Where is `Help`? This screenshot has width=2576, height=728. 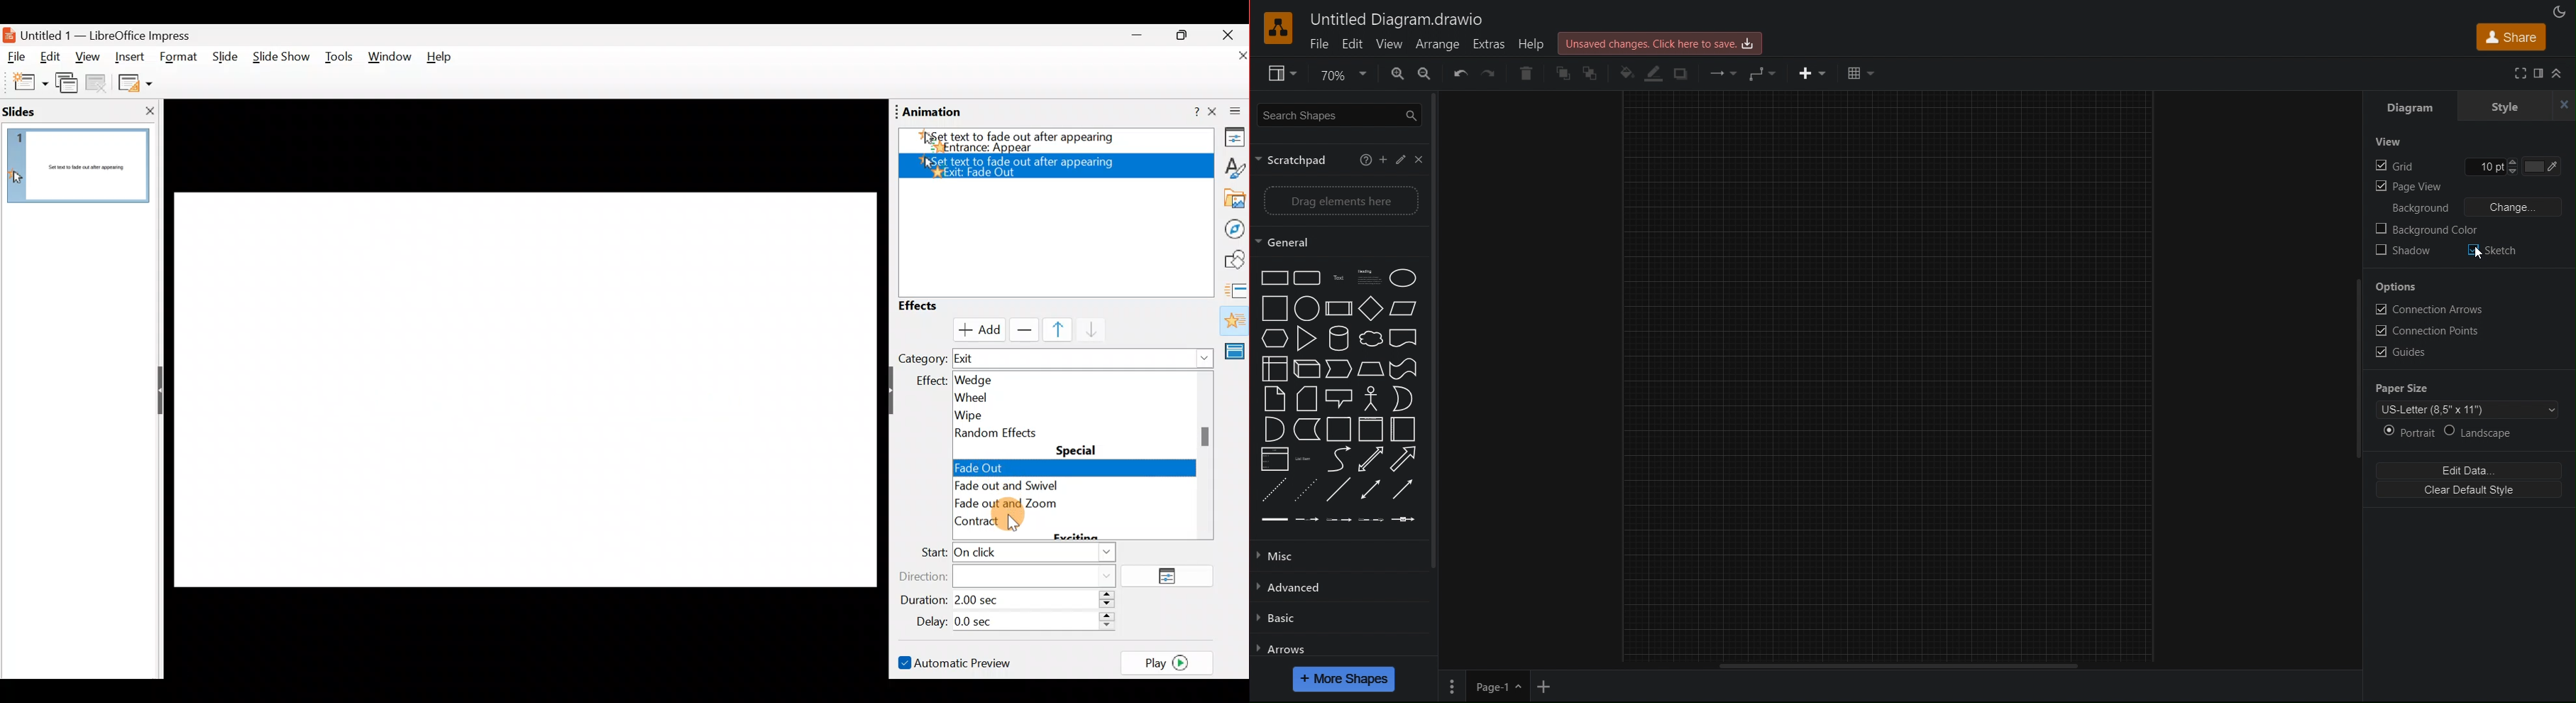
Help is located at coordinates (444, 60).